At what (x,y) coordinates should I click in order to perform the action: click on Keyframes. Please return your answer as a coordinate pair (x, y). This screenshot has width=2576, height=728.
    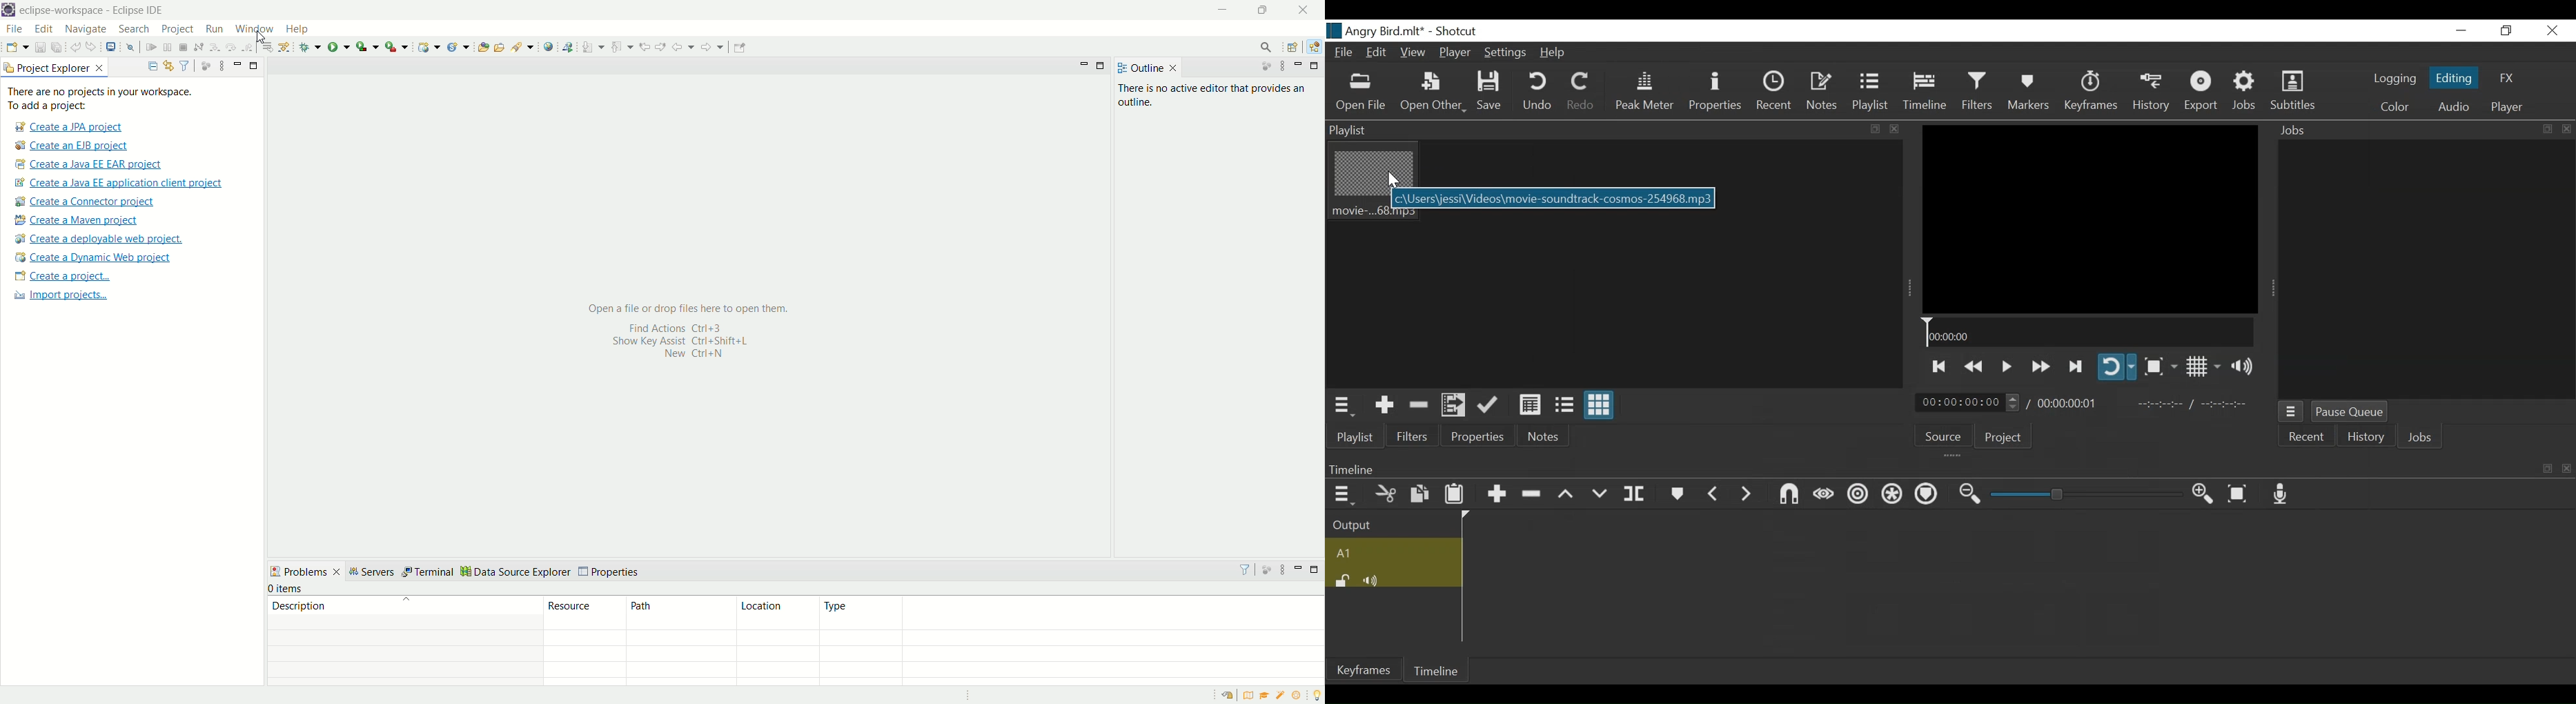
    Looking at the image, I should click on (1365, 669).